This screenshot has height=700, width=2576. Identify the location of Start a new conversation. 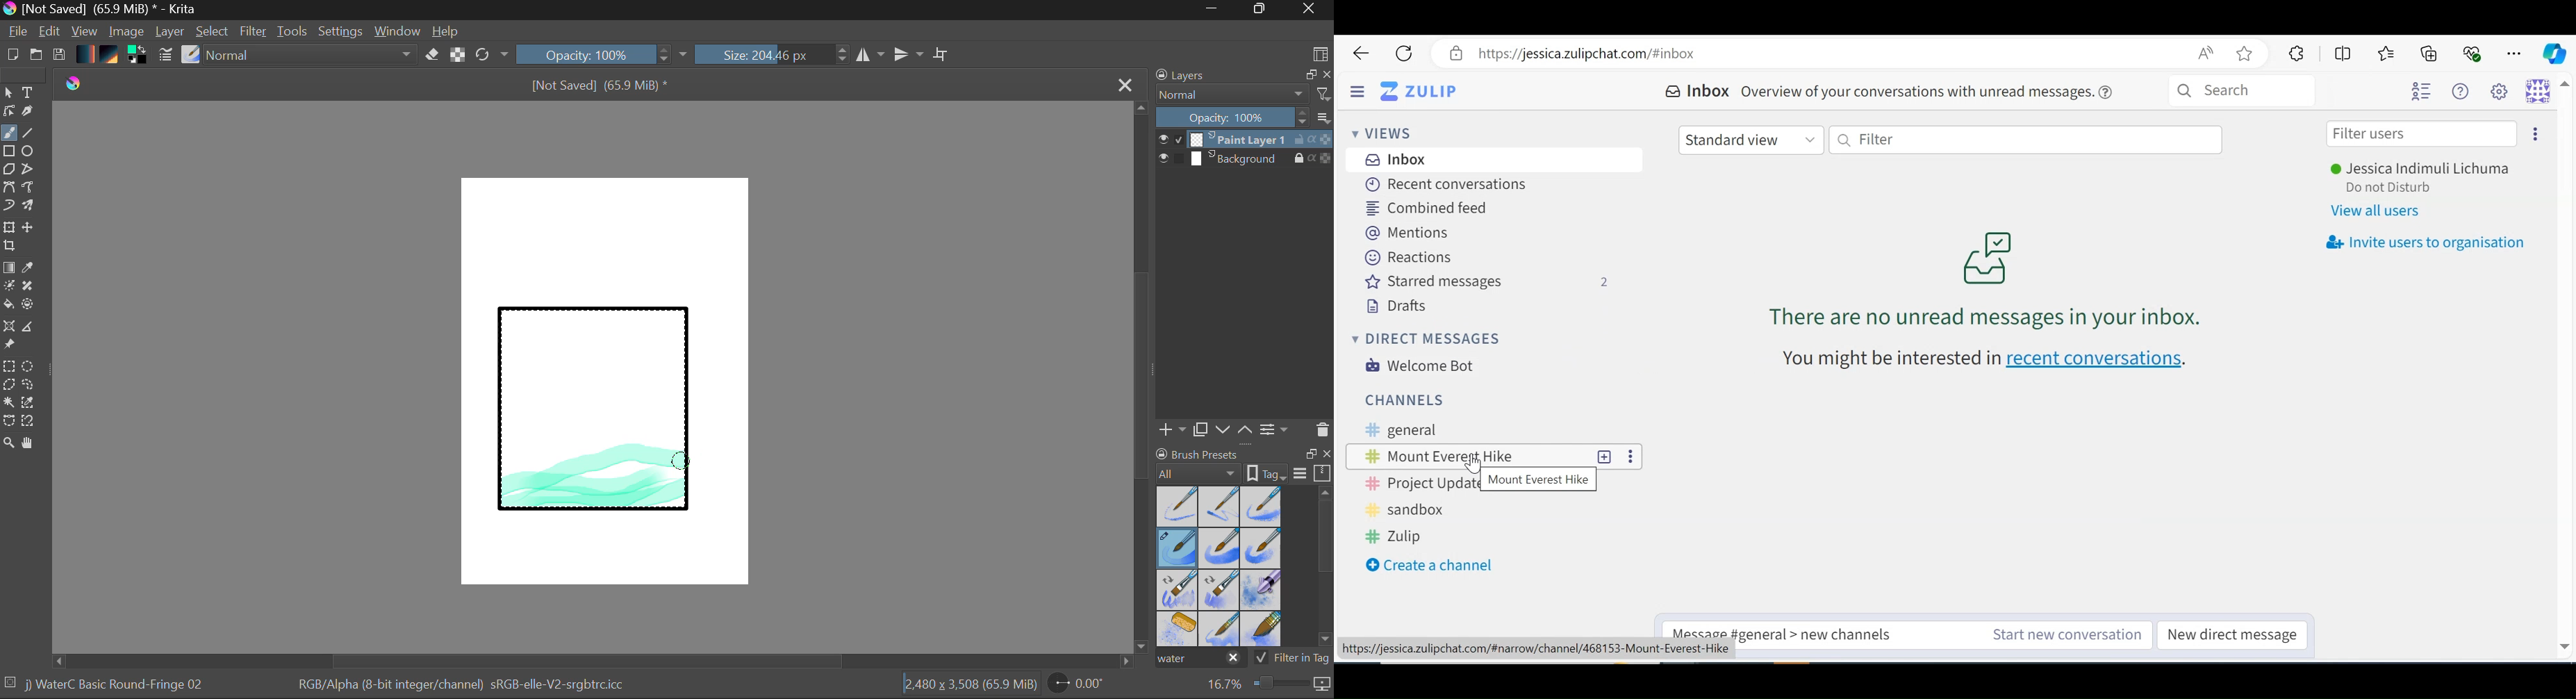
(2063, 635).